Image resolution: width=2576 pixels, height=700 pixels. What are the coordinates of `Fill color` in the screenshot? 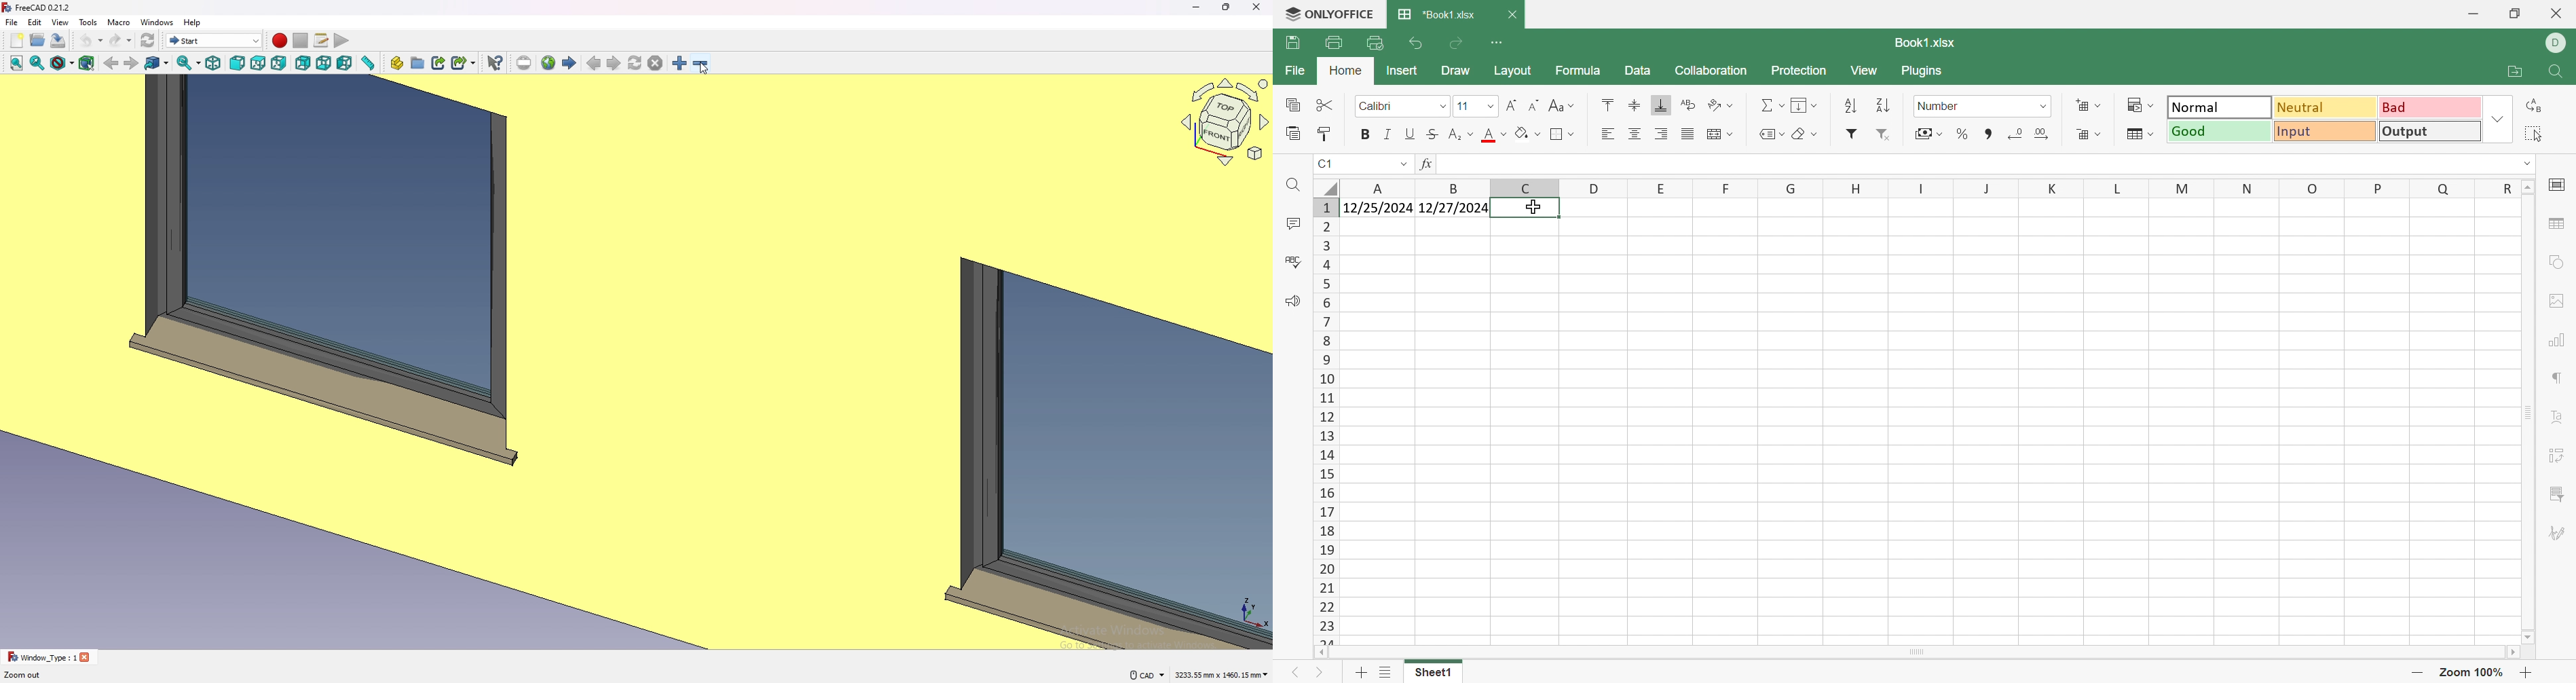 It's located at (1531, 133).